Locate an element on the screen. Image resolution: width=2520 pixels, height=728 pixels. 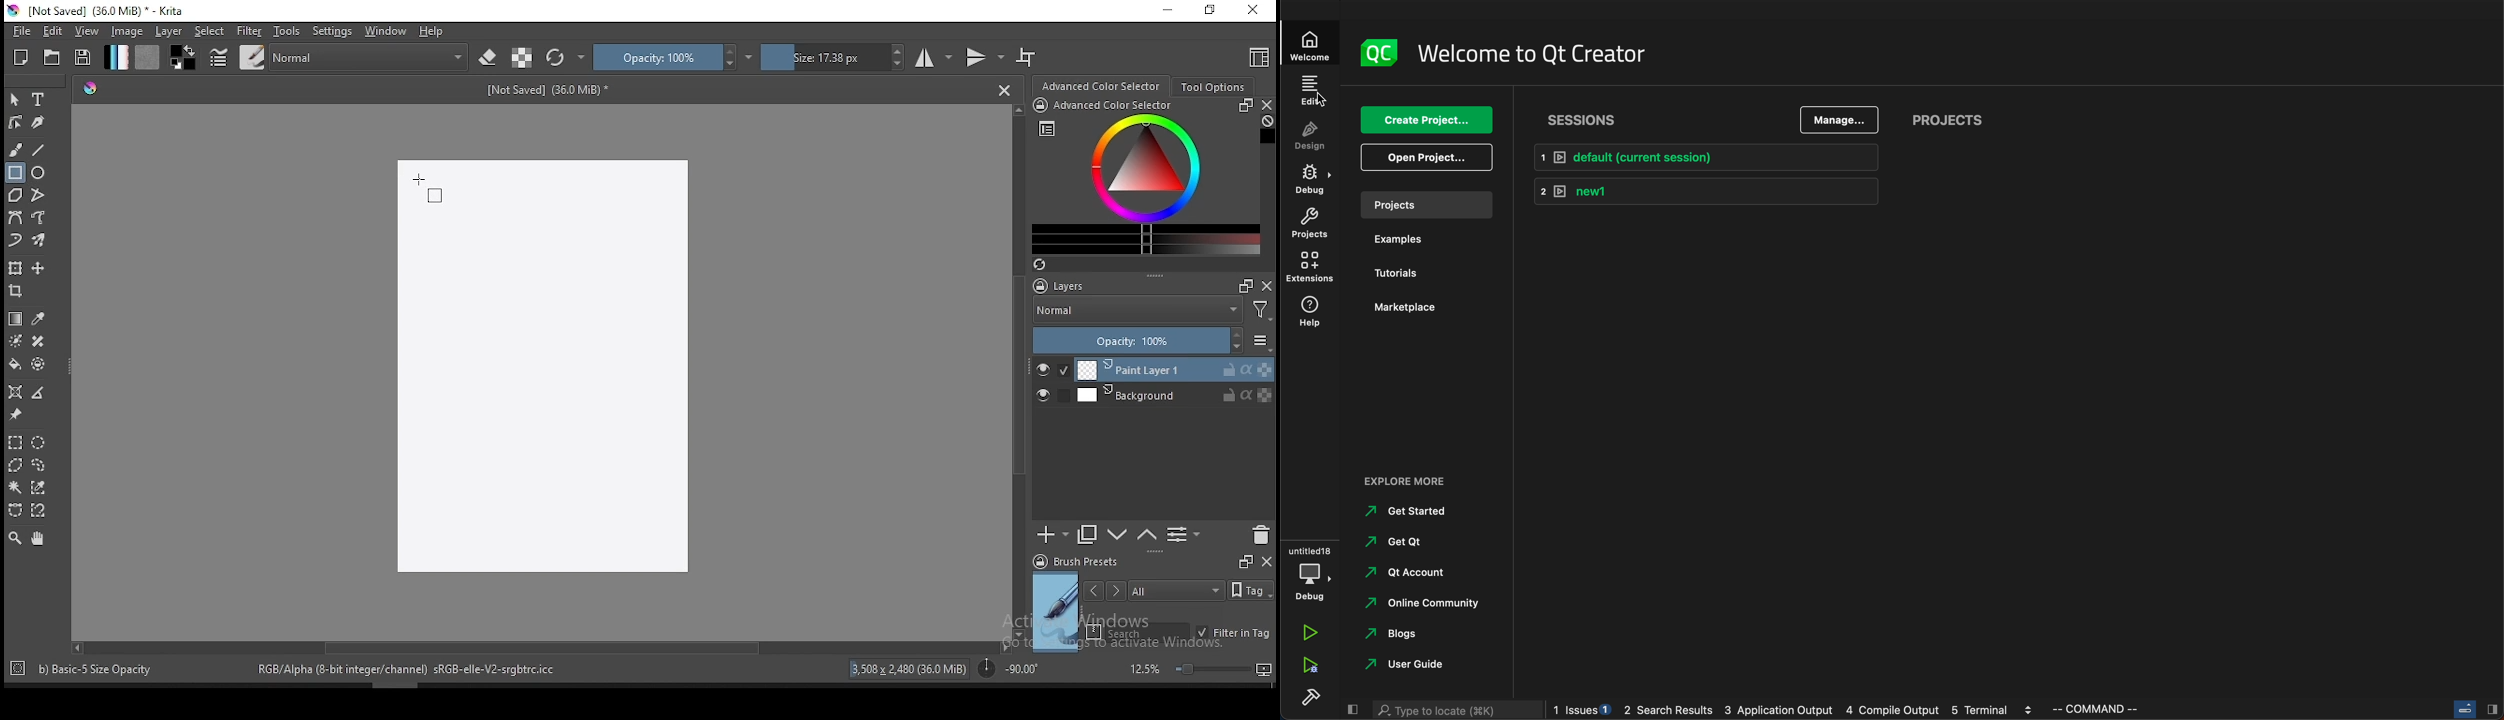
advanced color selector is located at coordinates (1142, 176).